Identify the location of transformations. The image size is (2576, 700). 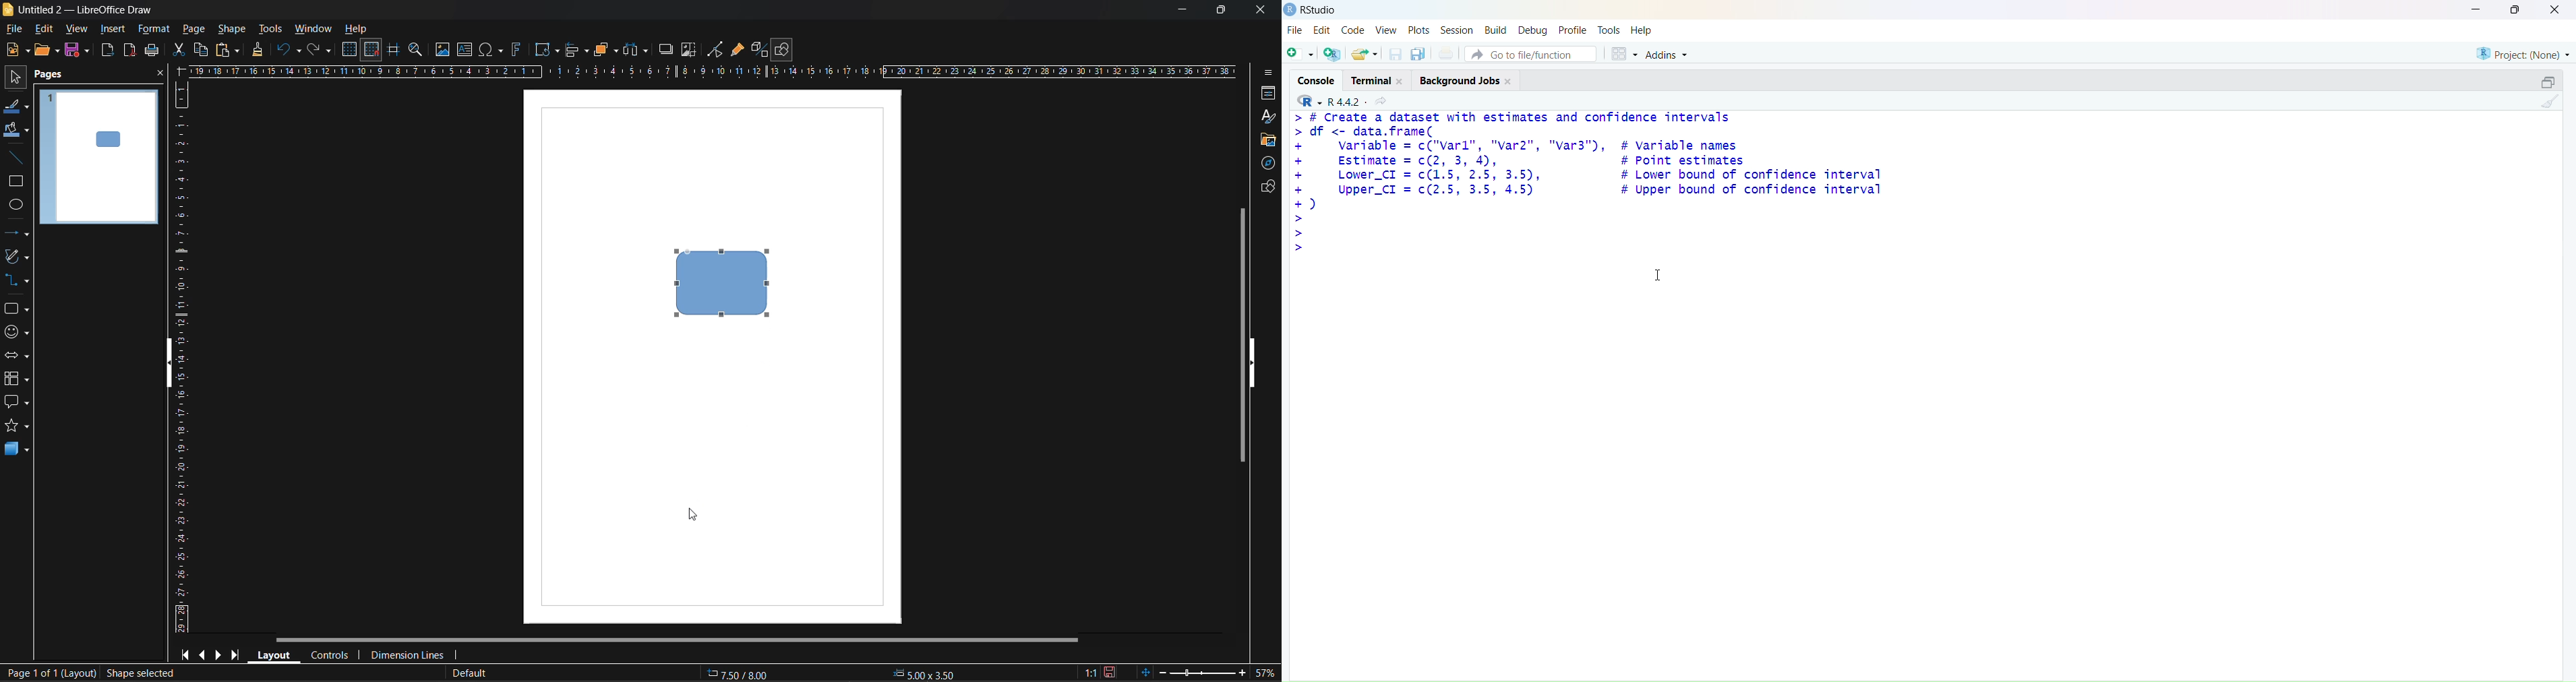
(547, 50).